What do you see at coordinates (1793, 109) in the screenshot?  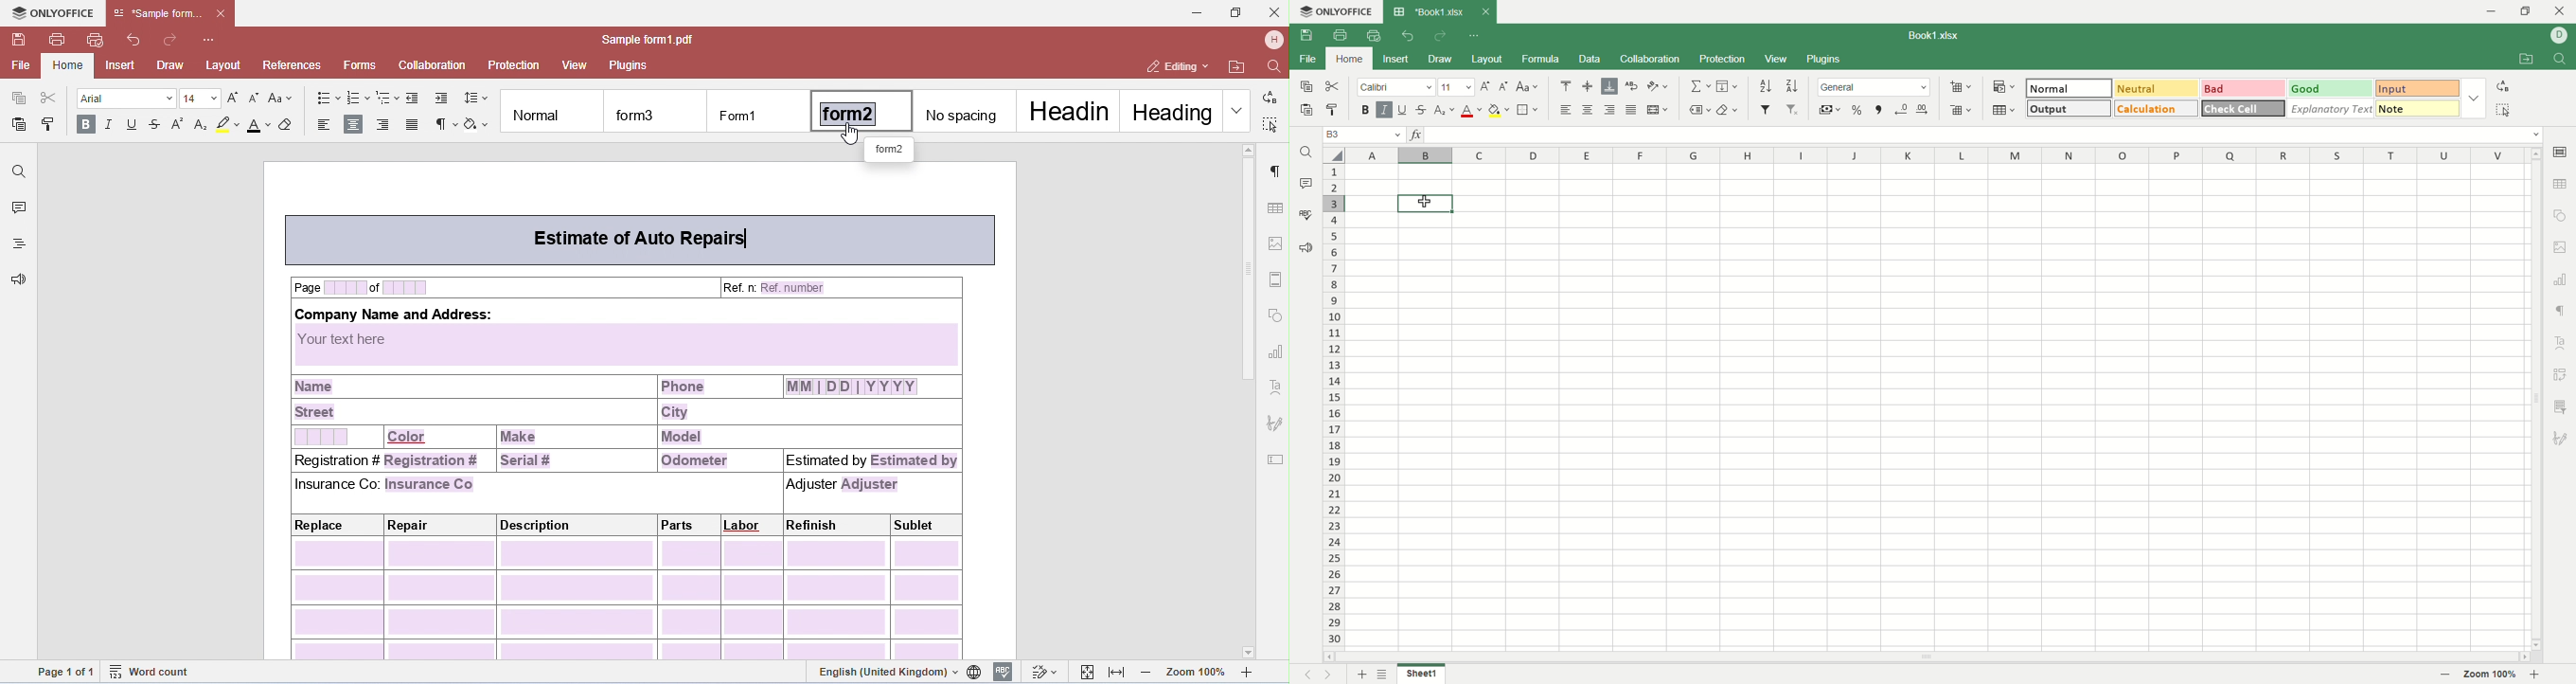 I see `remove filter` at bounding box center [1793, 109].